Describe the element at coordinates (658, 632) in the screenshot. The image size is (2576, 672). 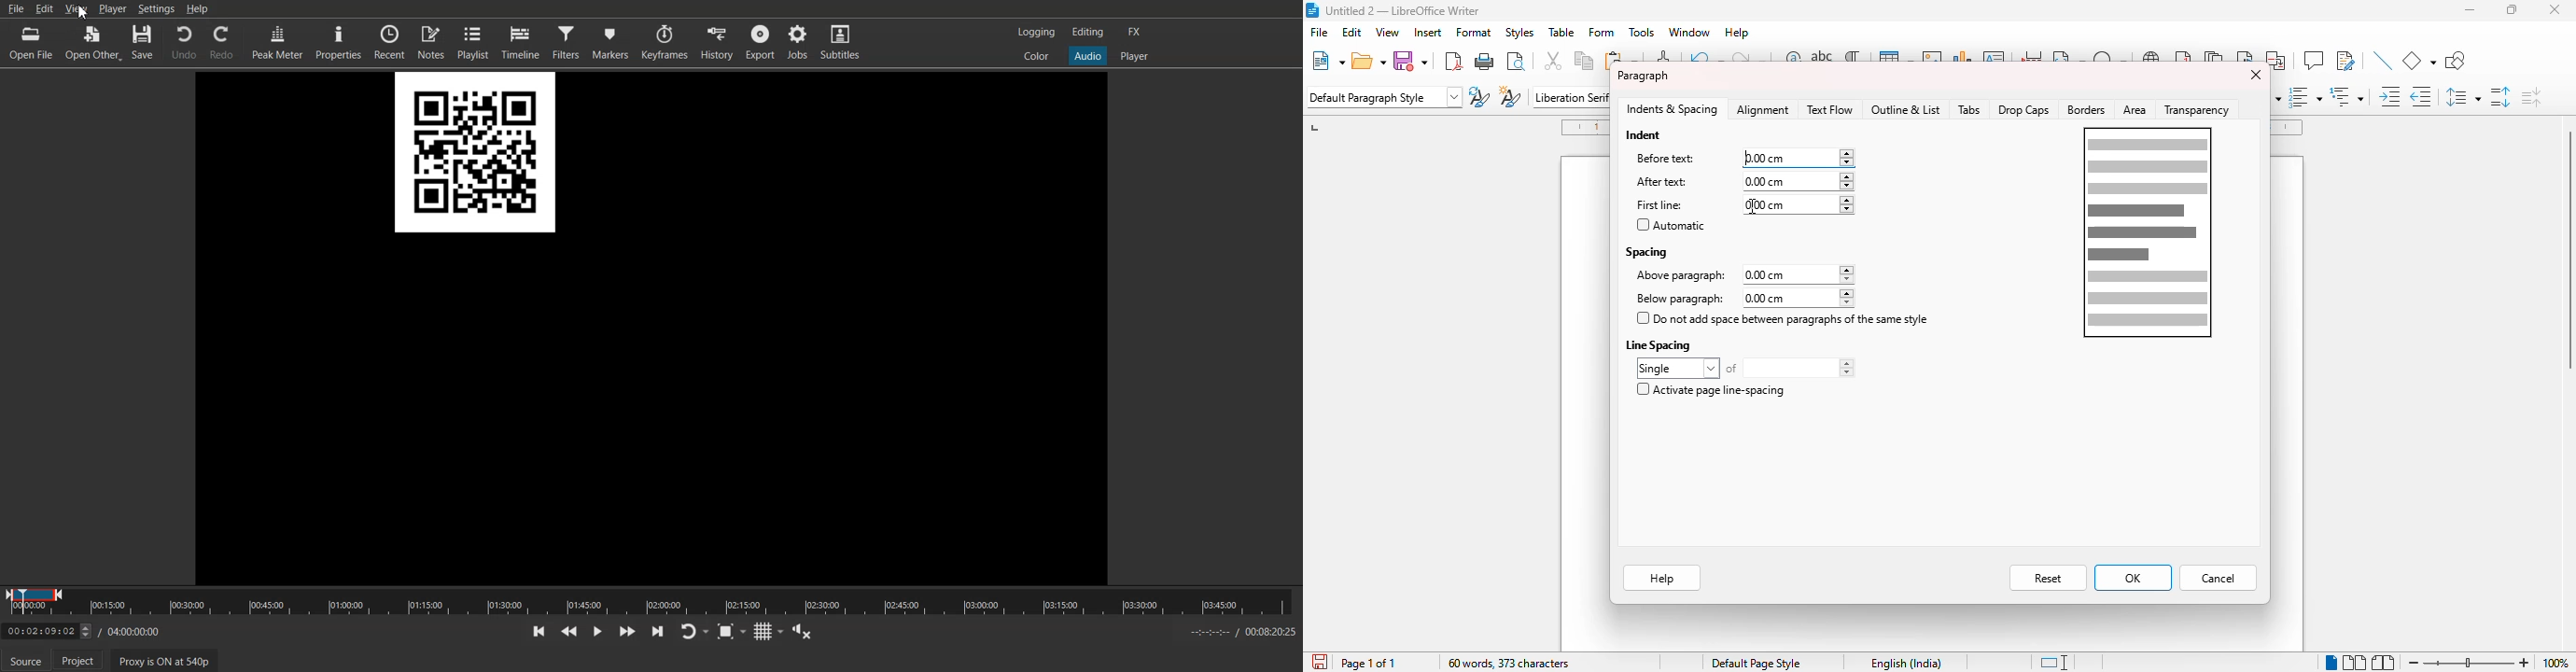
I see `Skip to the next point` at that location.